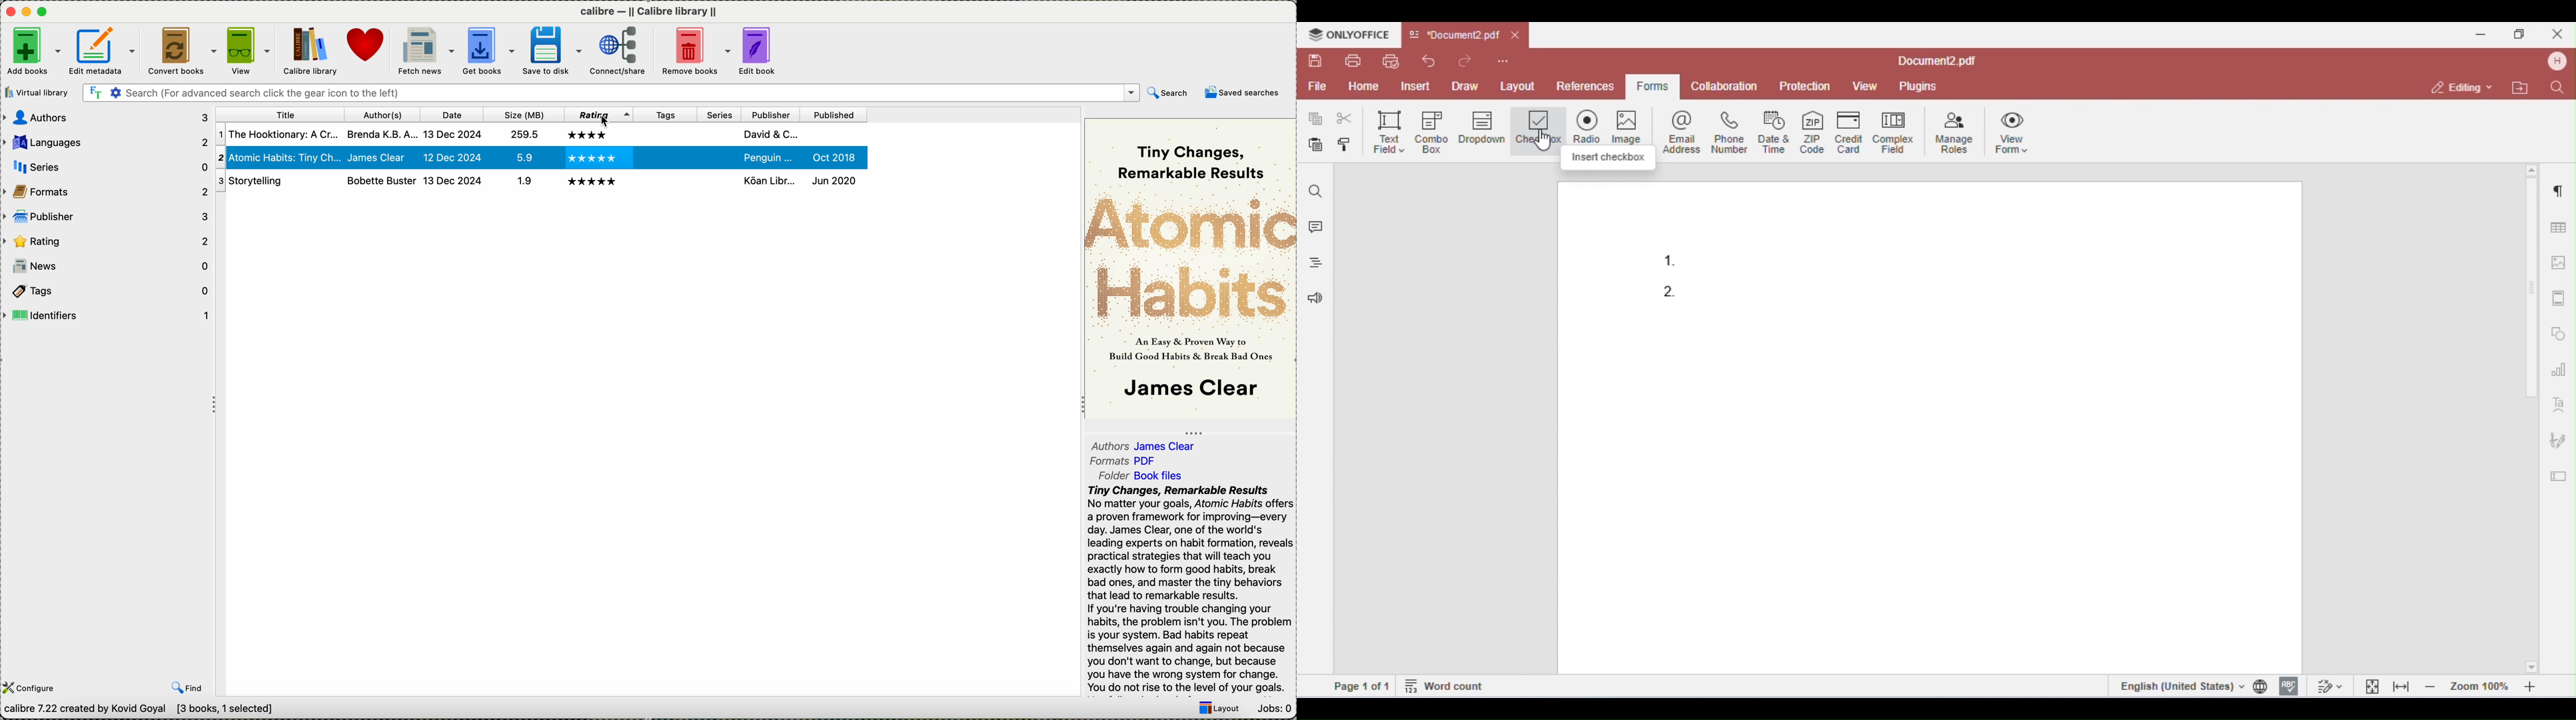 The width and height of the screenshot is (2576, 728). What do you see at coordinates (383, 114) in the screenshot?
I see `authors` at bounding box center [383, 114].